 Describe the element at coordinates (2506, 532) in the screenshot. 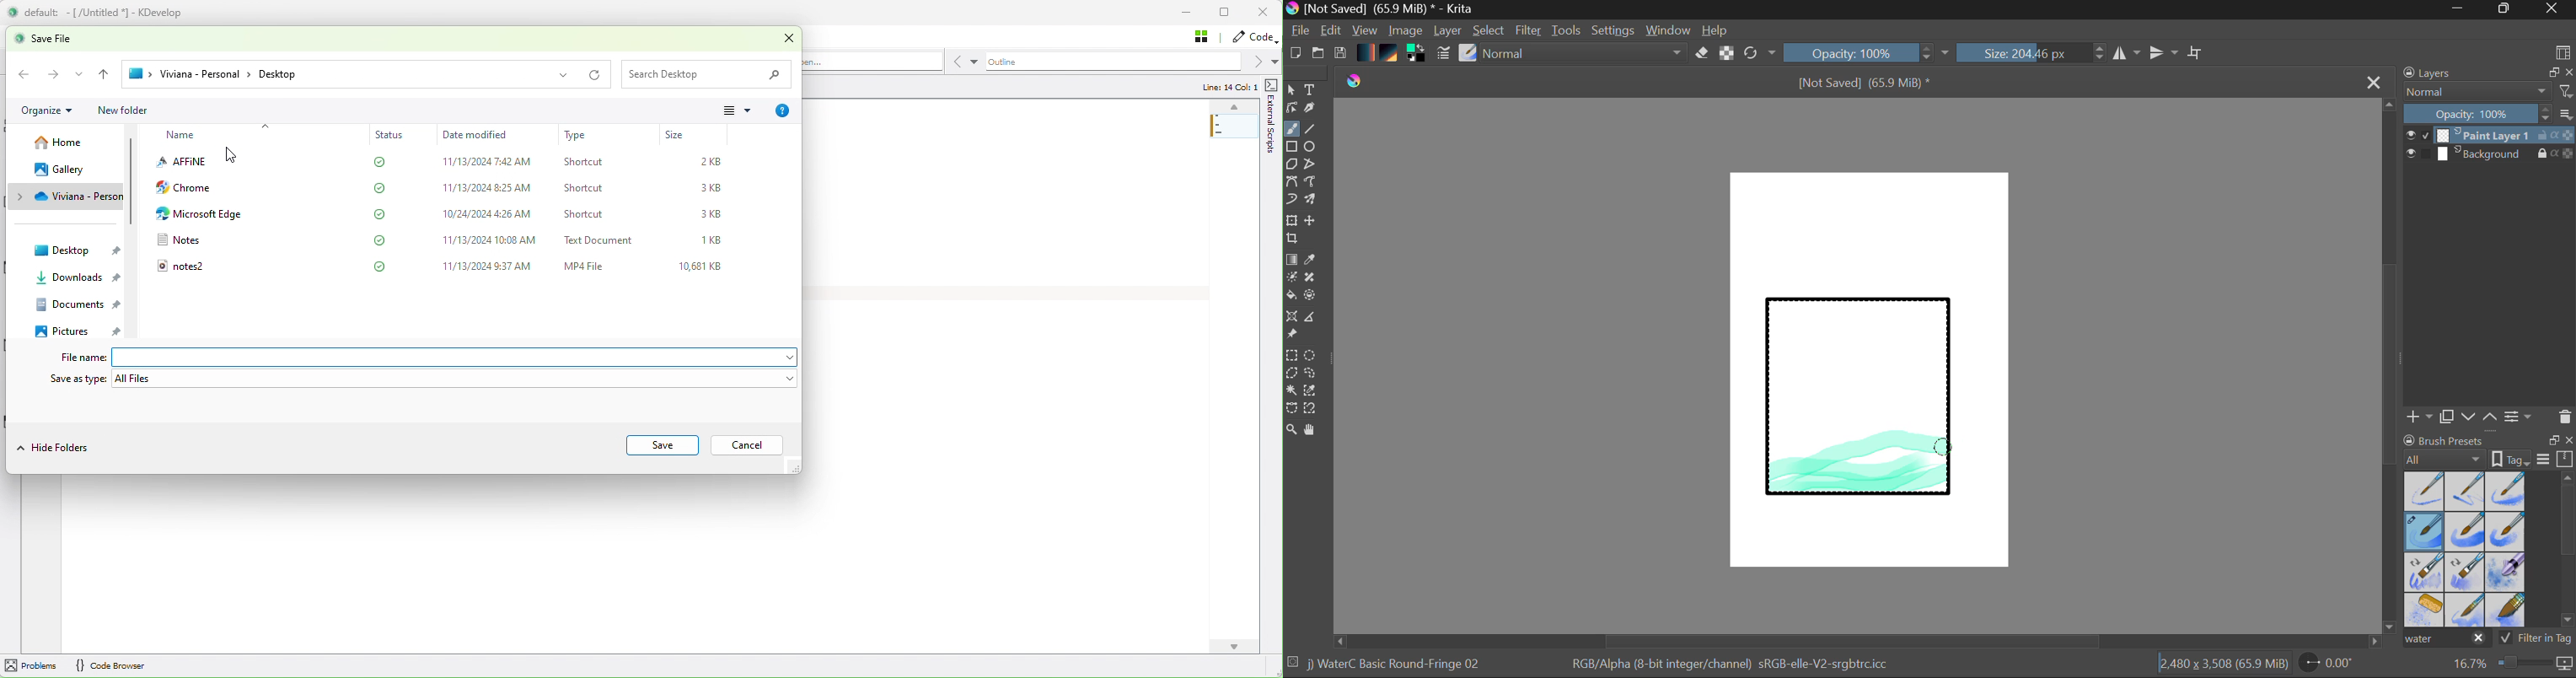

I see `Water C - Grunge` at that location.